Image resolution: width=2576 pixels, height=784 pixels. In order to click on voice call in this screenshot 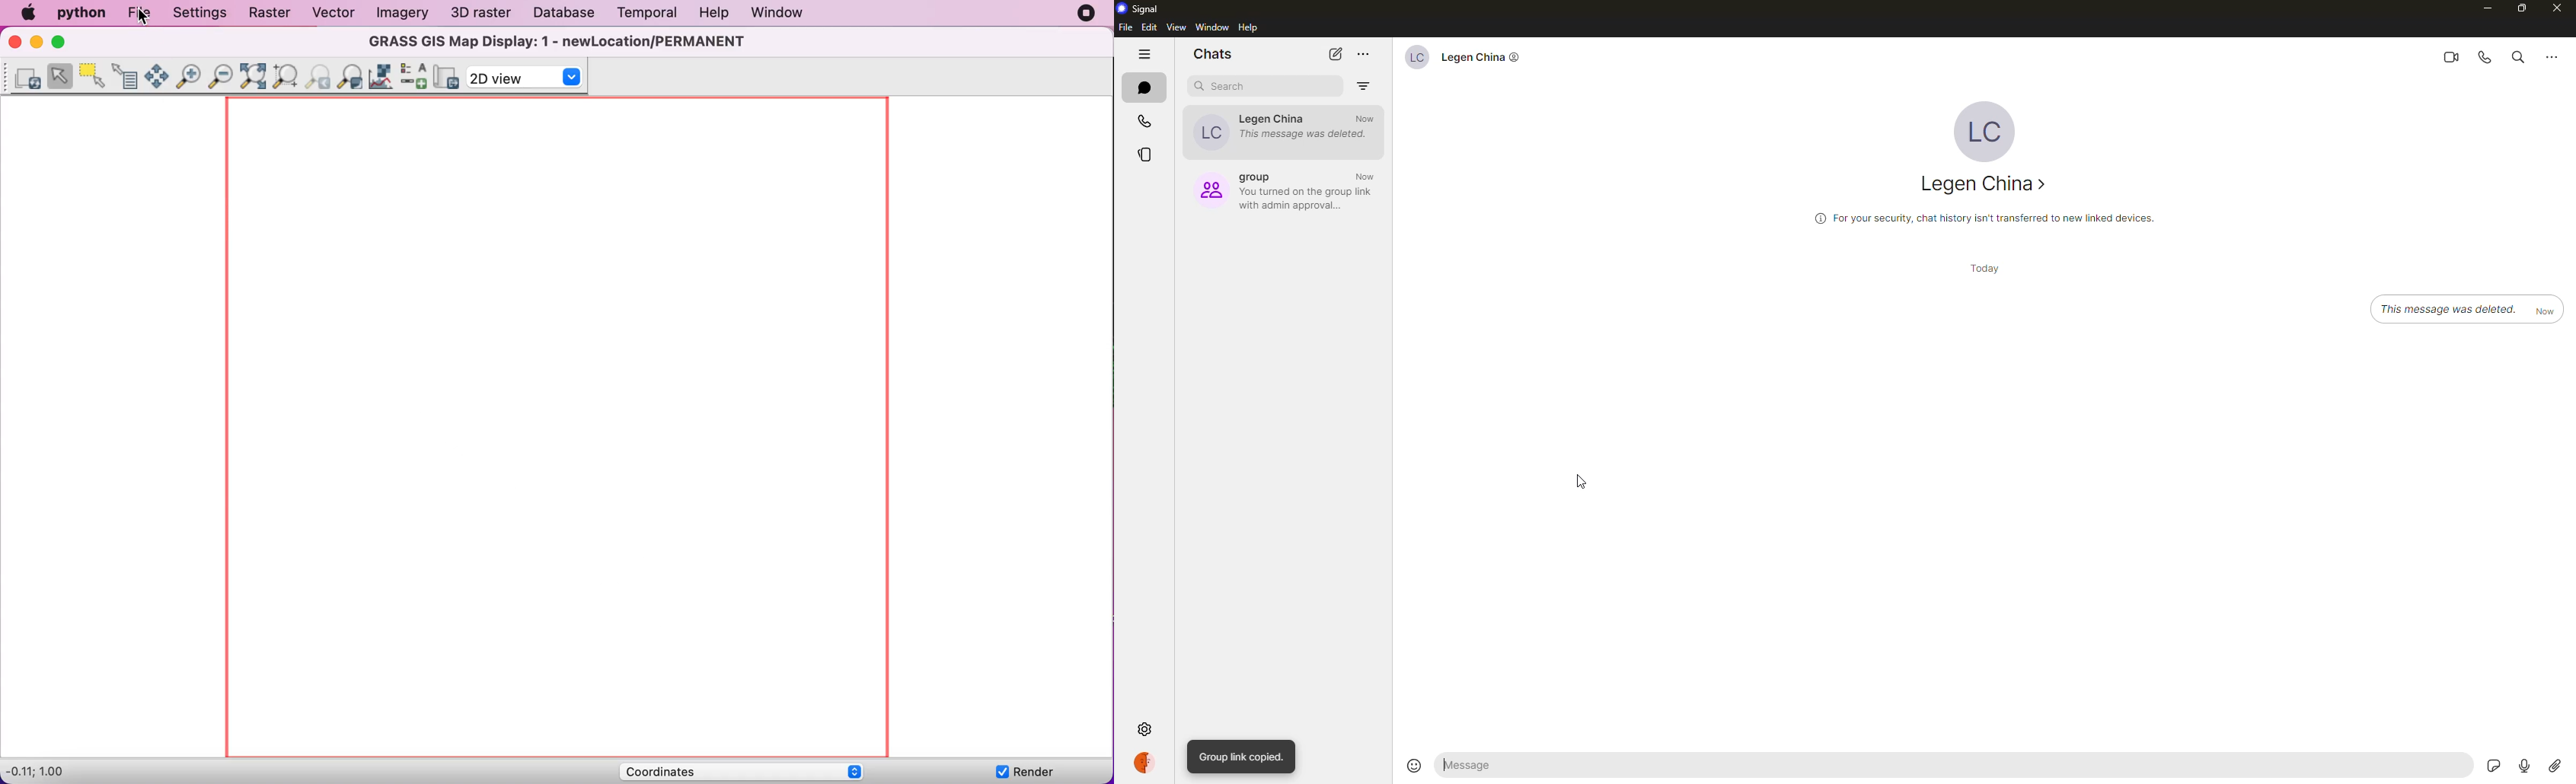, I will do `click(2483, 57)`.